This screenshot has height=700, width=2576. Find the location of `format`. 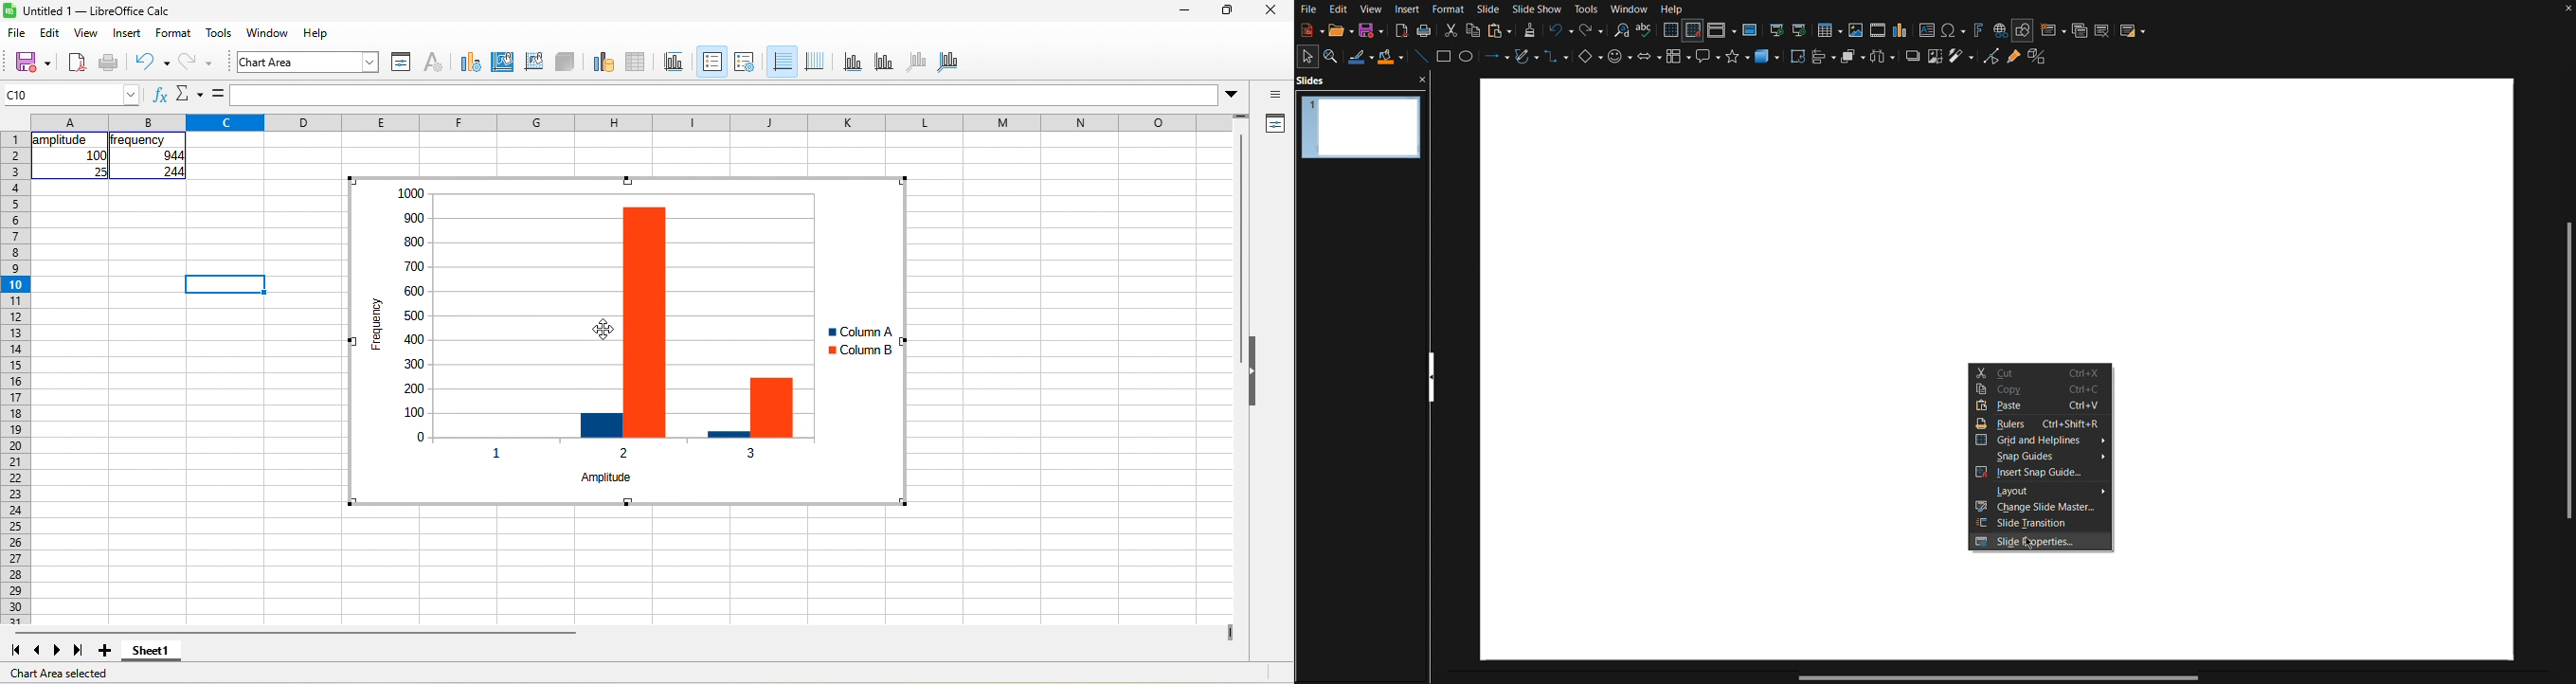

format is located at coordinates (173, 32).